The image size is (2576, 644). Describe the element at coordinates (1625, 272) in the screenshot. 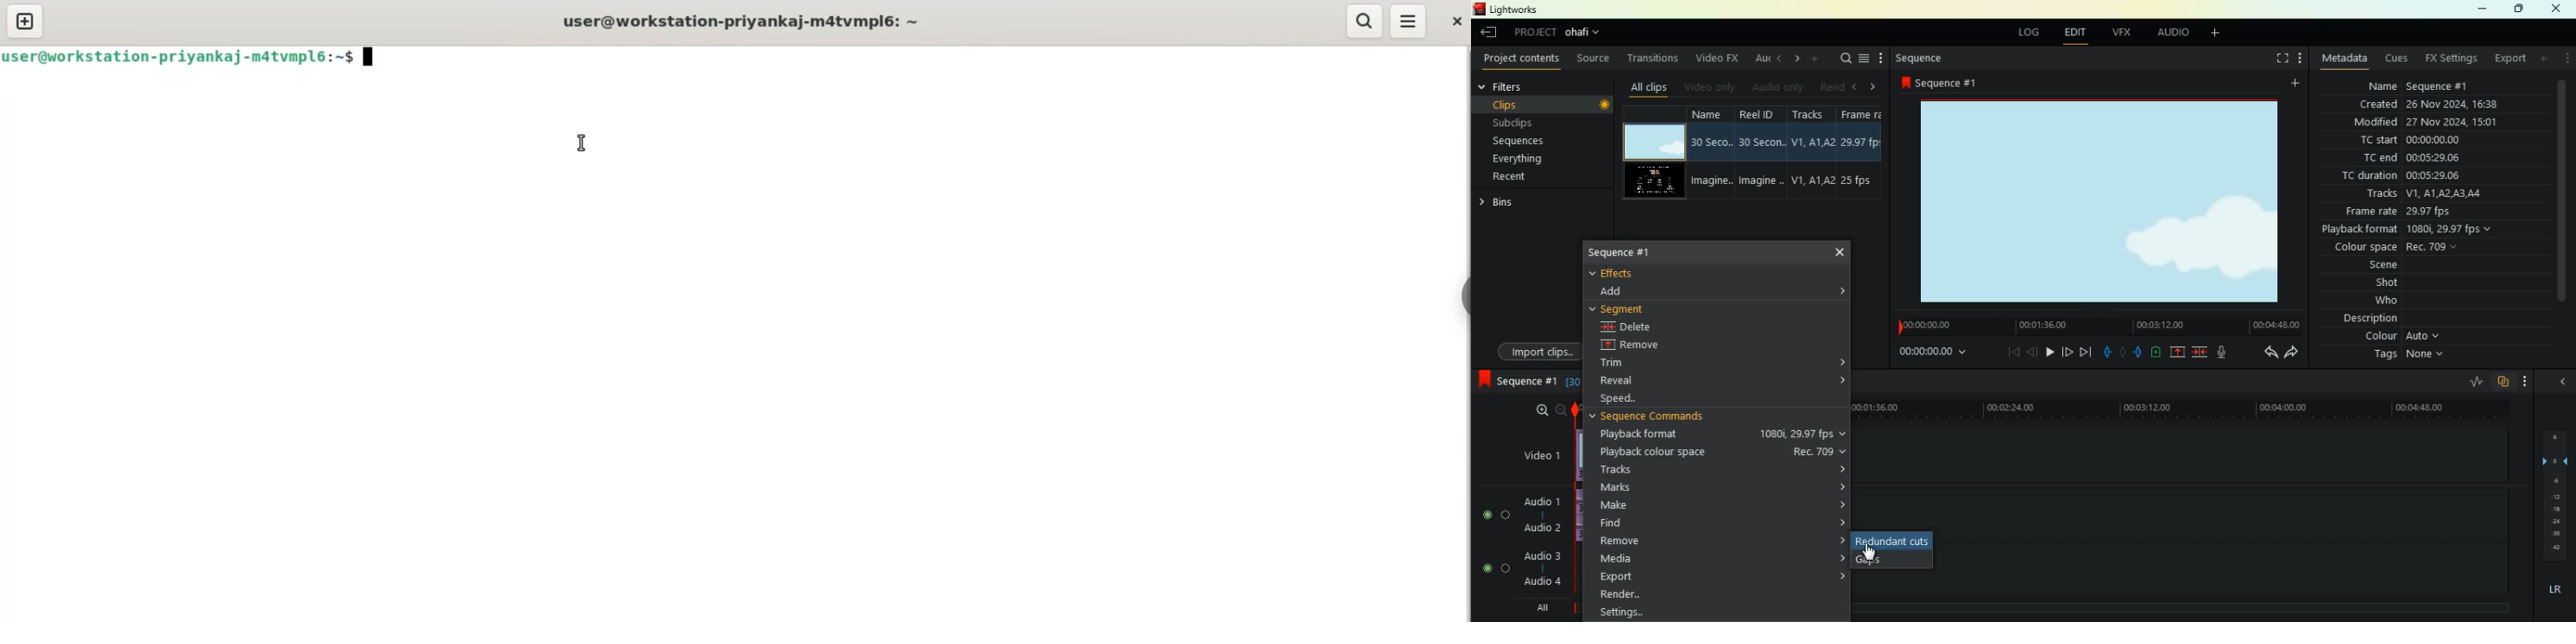

I see `effects` at that location.